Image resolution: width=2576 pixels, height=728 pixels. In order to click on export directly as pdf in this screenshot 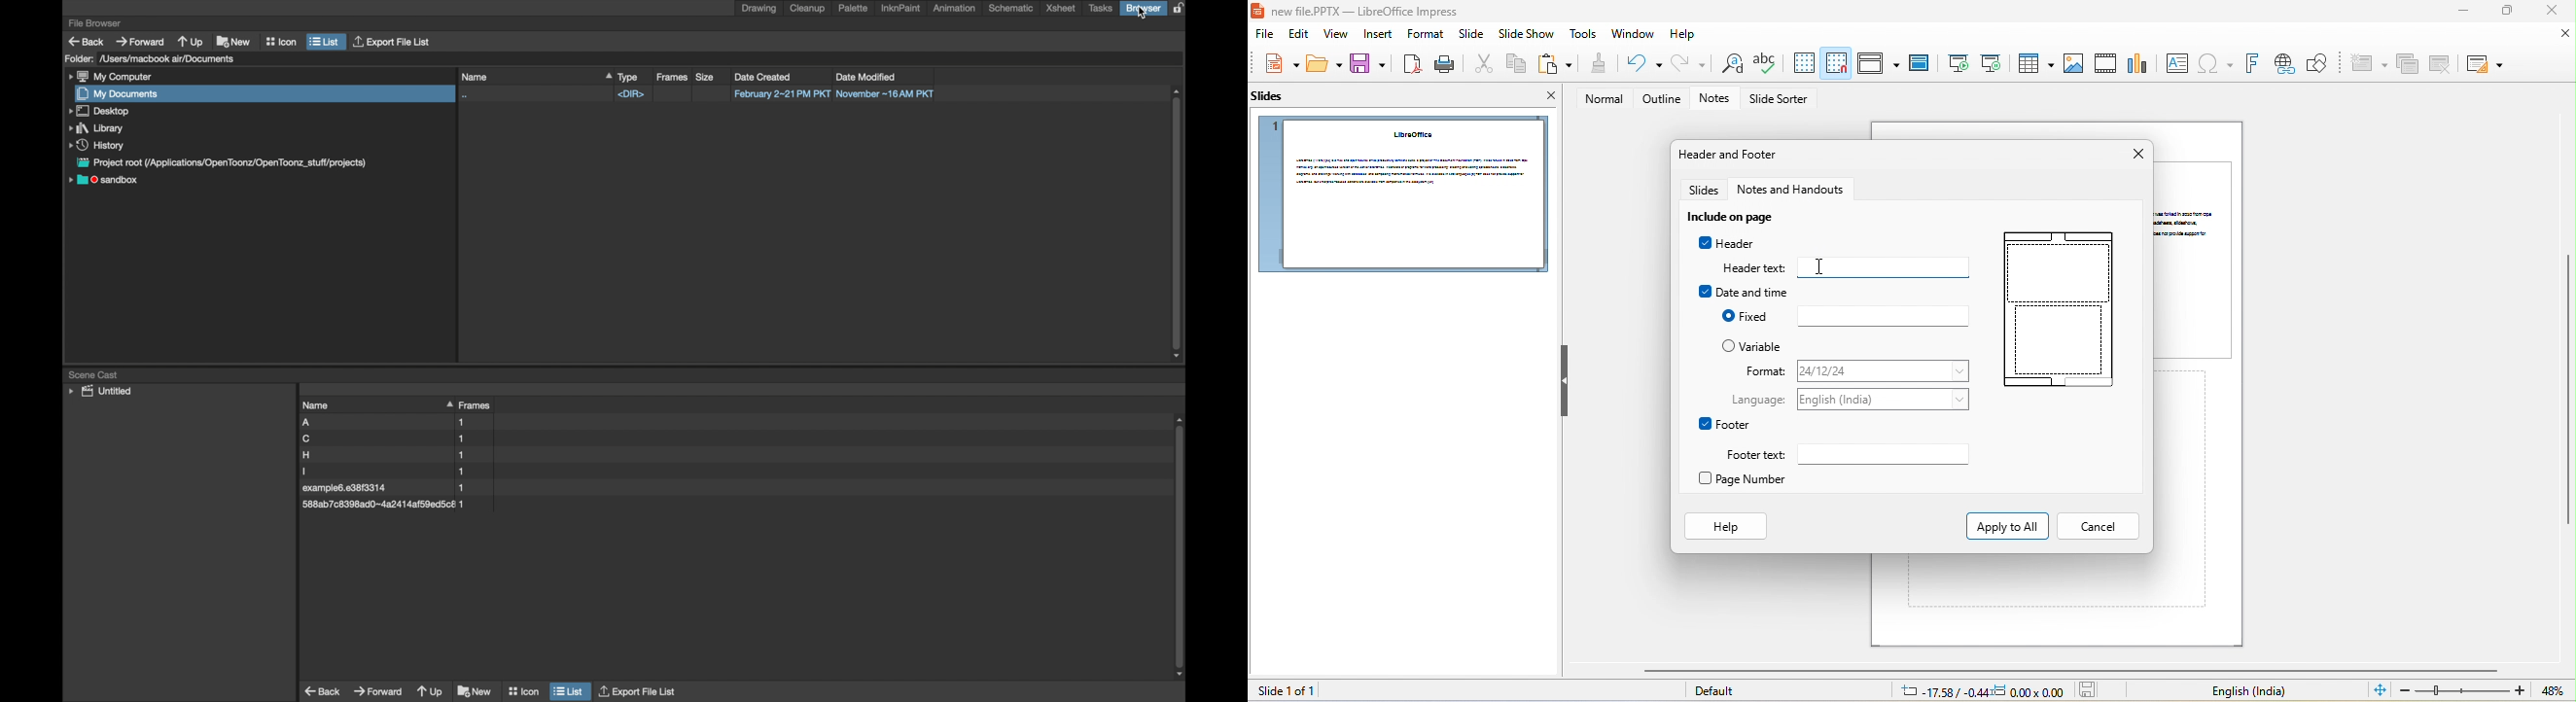, I will do `click(1410, 64)`.